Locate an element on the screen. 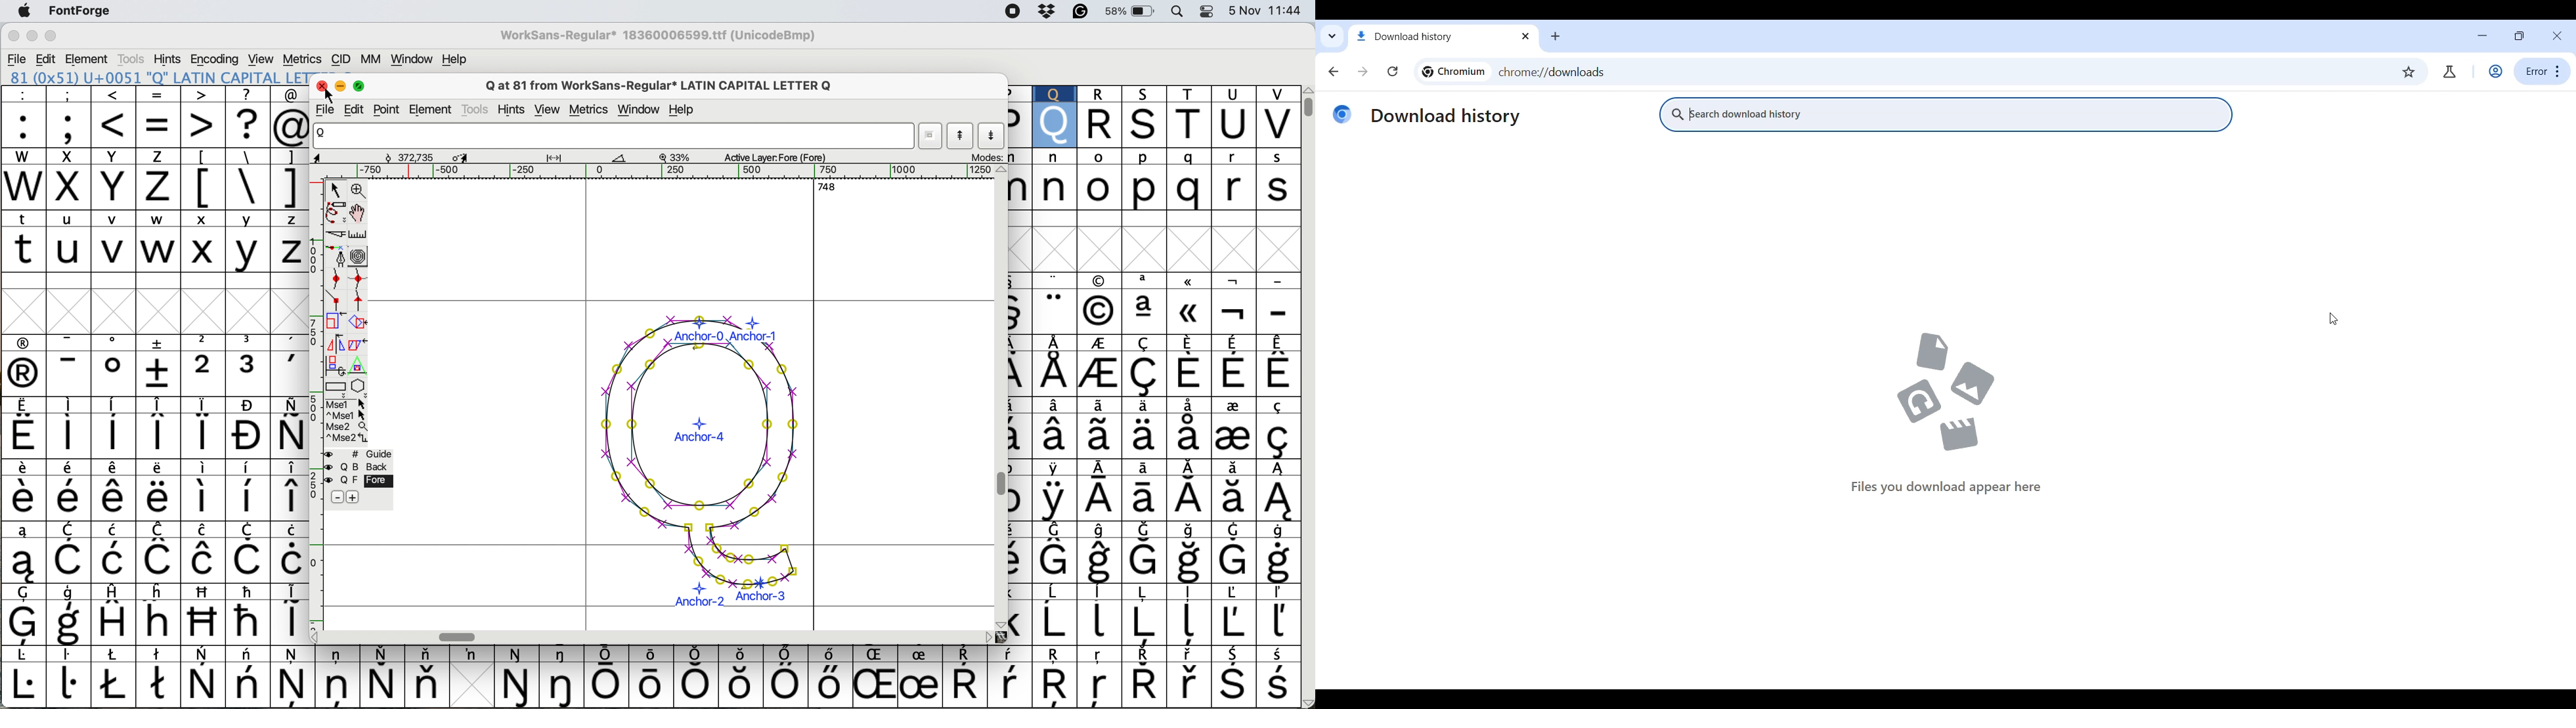  metrics is located at coordinates (592, 111).